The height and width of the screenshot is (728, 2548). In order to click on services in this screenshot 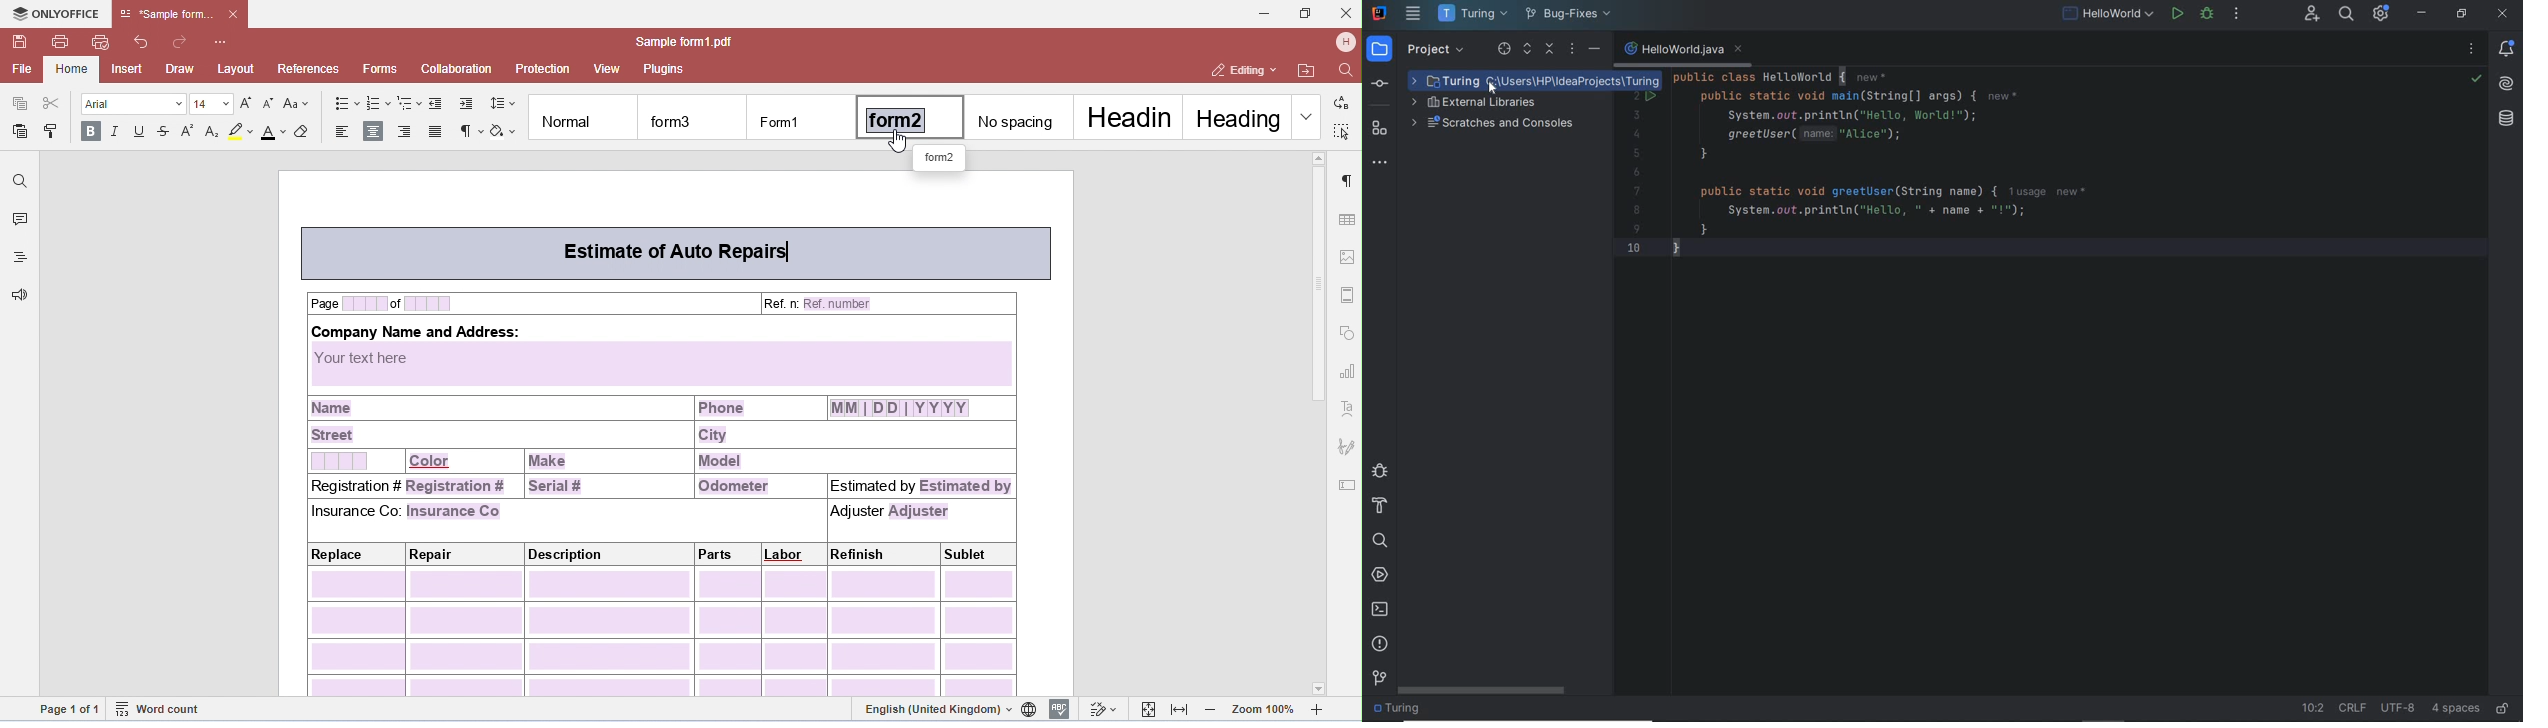, I will do `click(1380, 576)`.